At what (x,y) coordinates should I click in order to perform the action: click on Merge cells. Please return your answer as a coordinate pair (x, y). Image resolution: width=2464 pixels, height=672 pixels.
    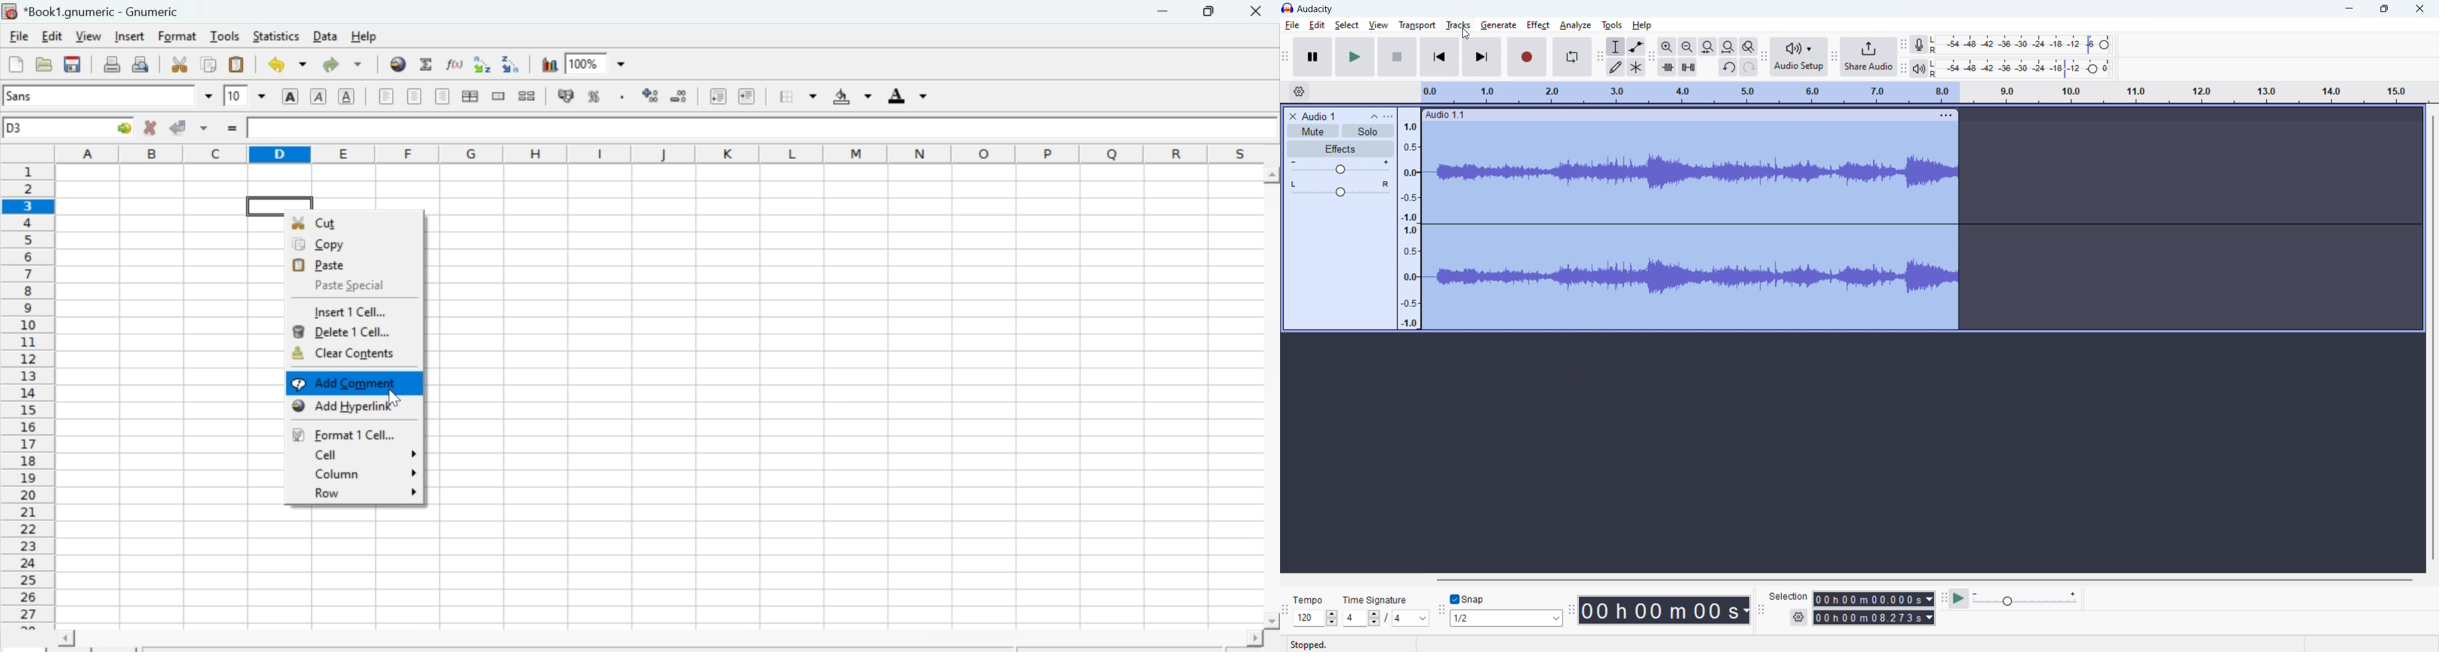
    Looking at the image, I should click on (500, 96).